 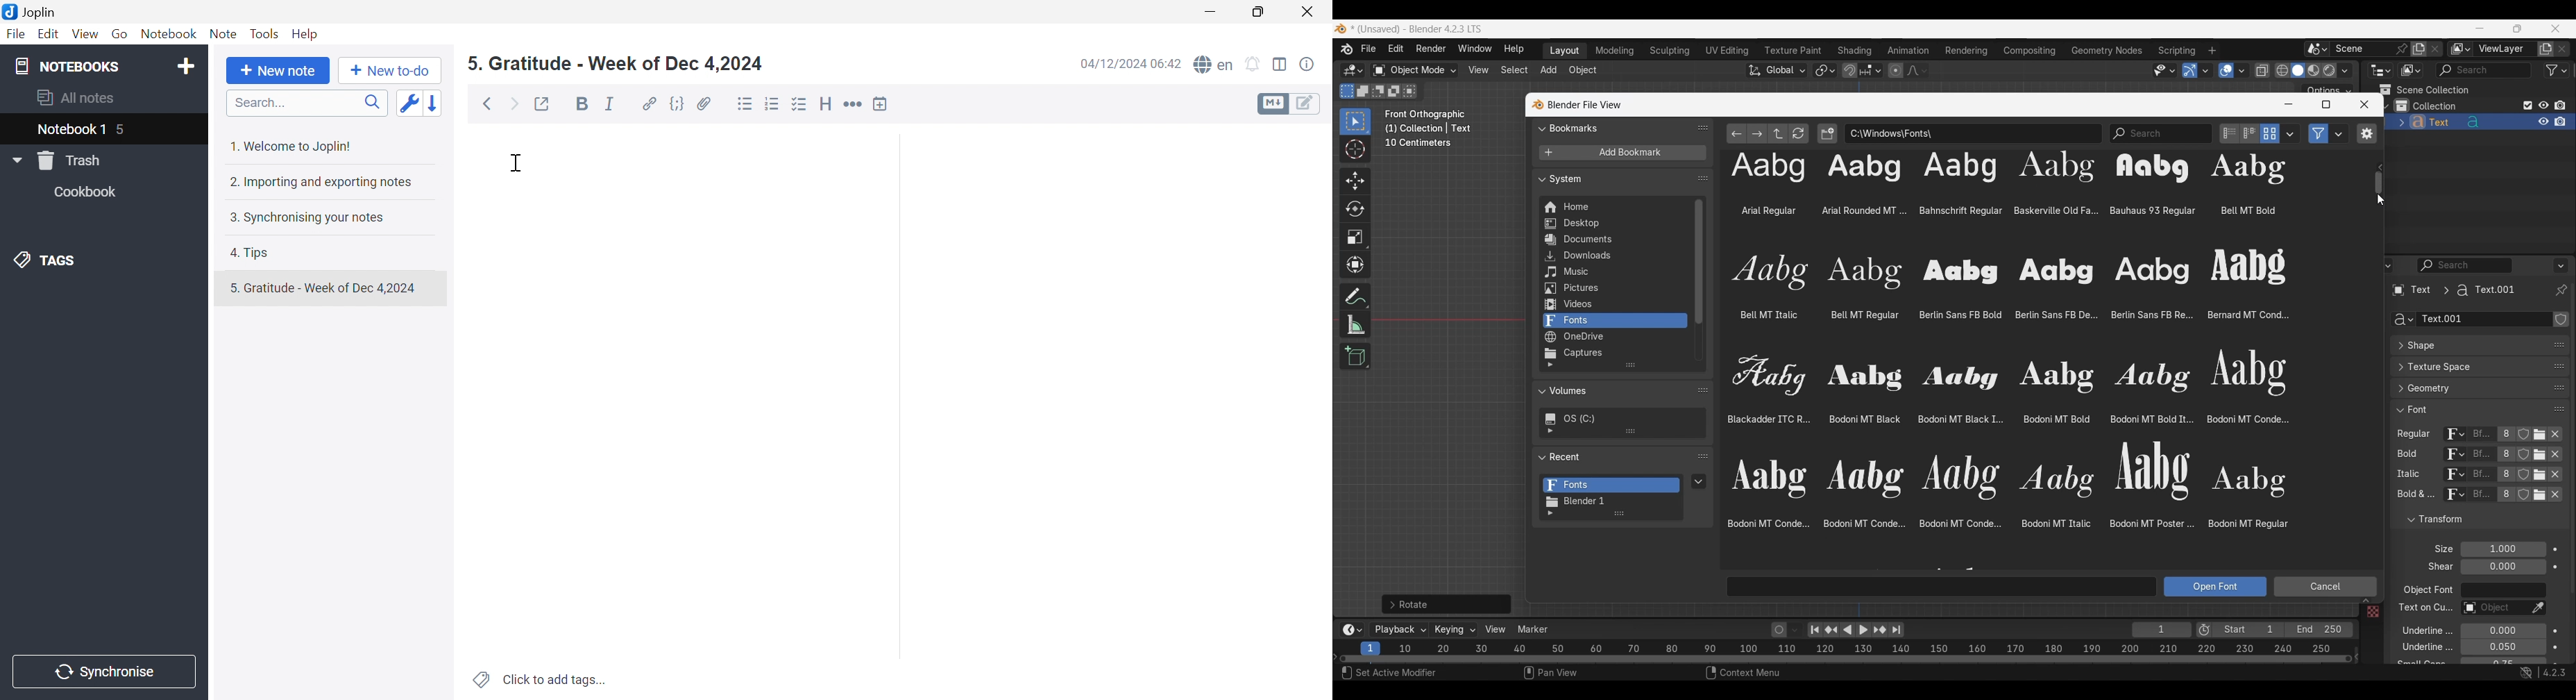 What do you see at coordinates (580, 103) in the screenshot?
I see `Bold` at bounding box center [580, 103].